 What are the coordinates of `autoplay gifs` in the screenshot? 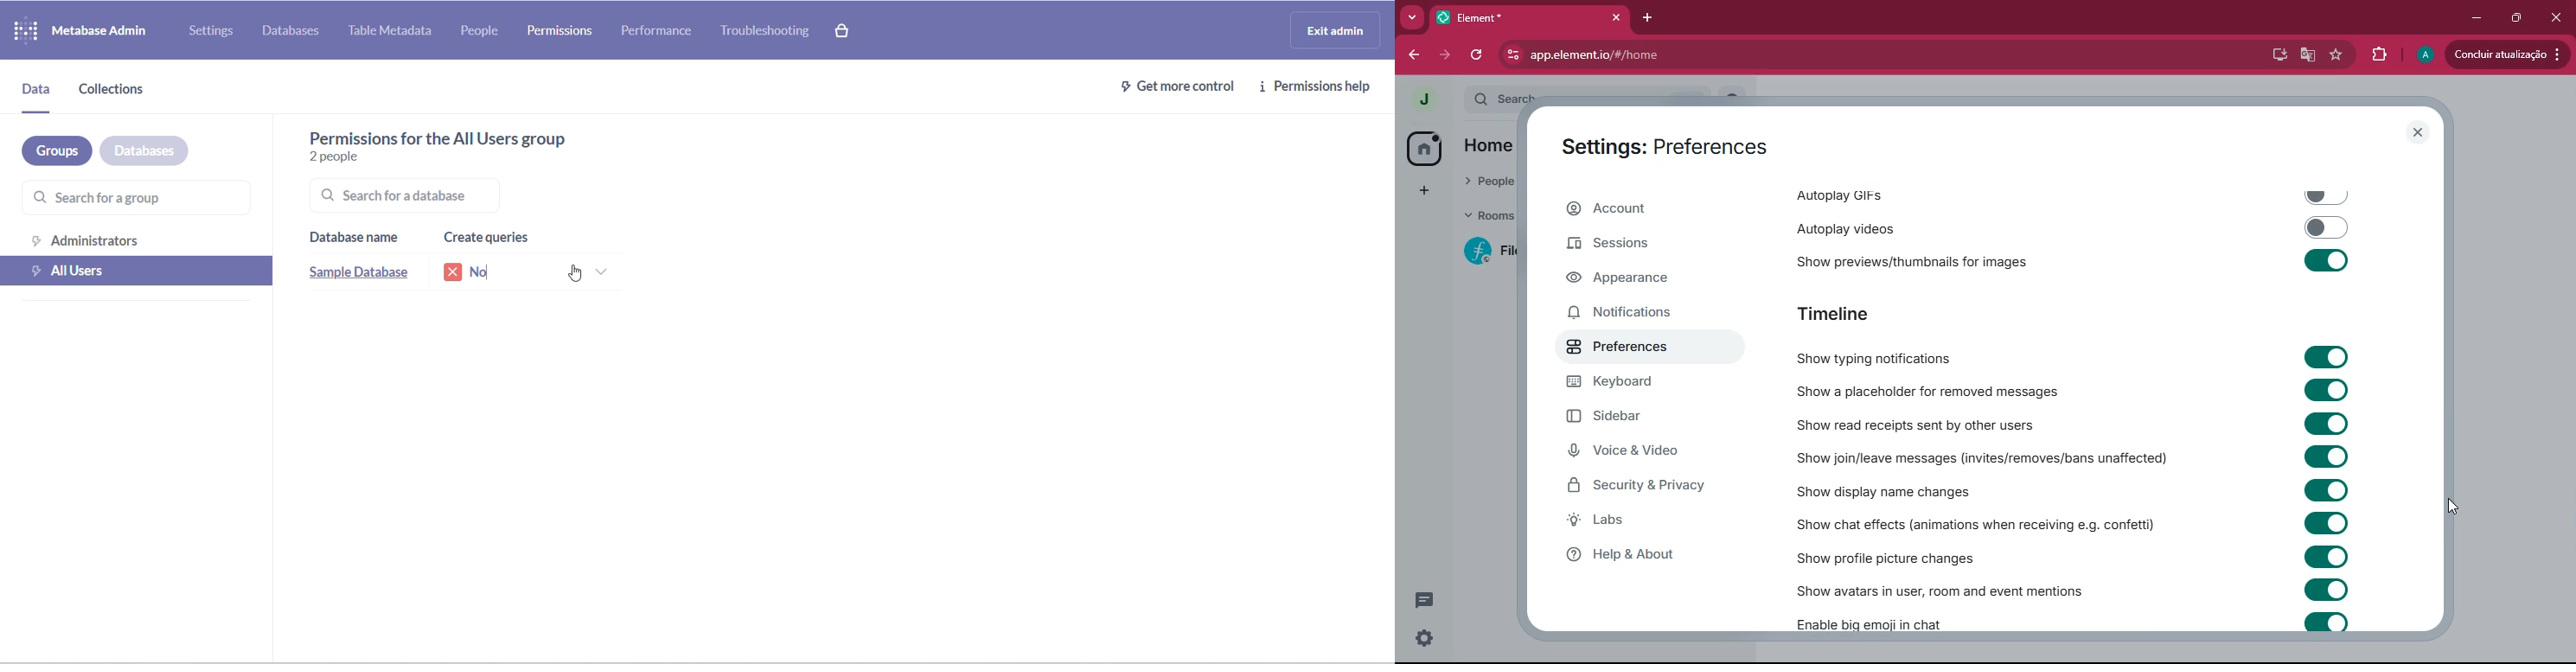 It's located at (2084, 193).